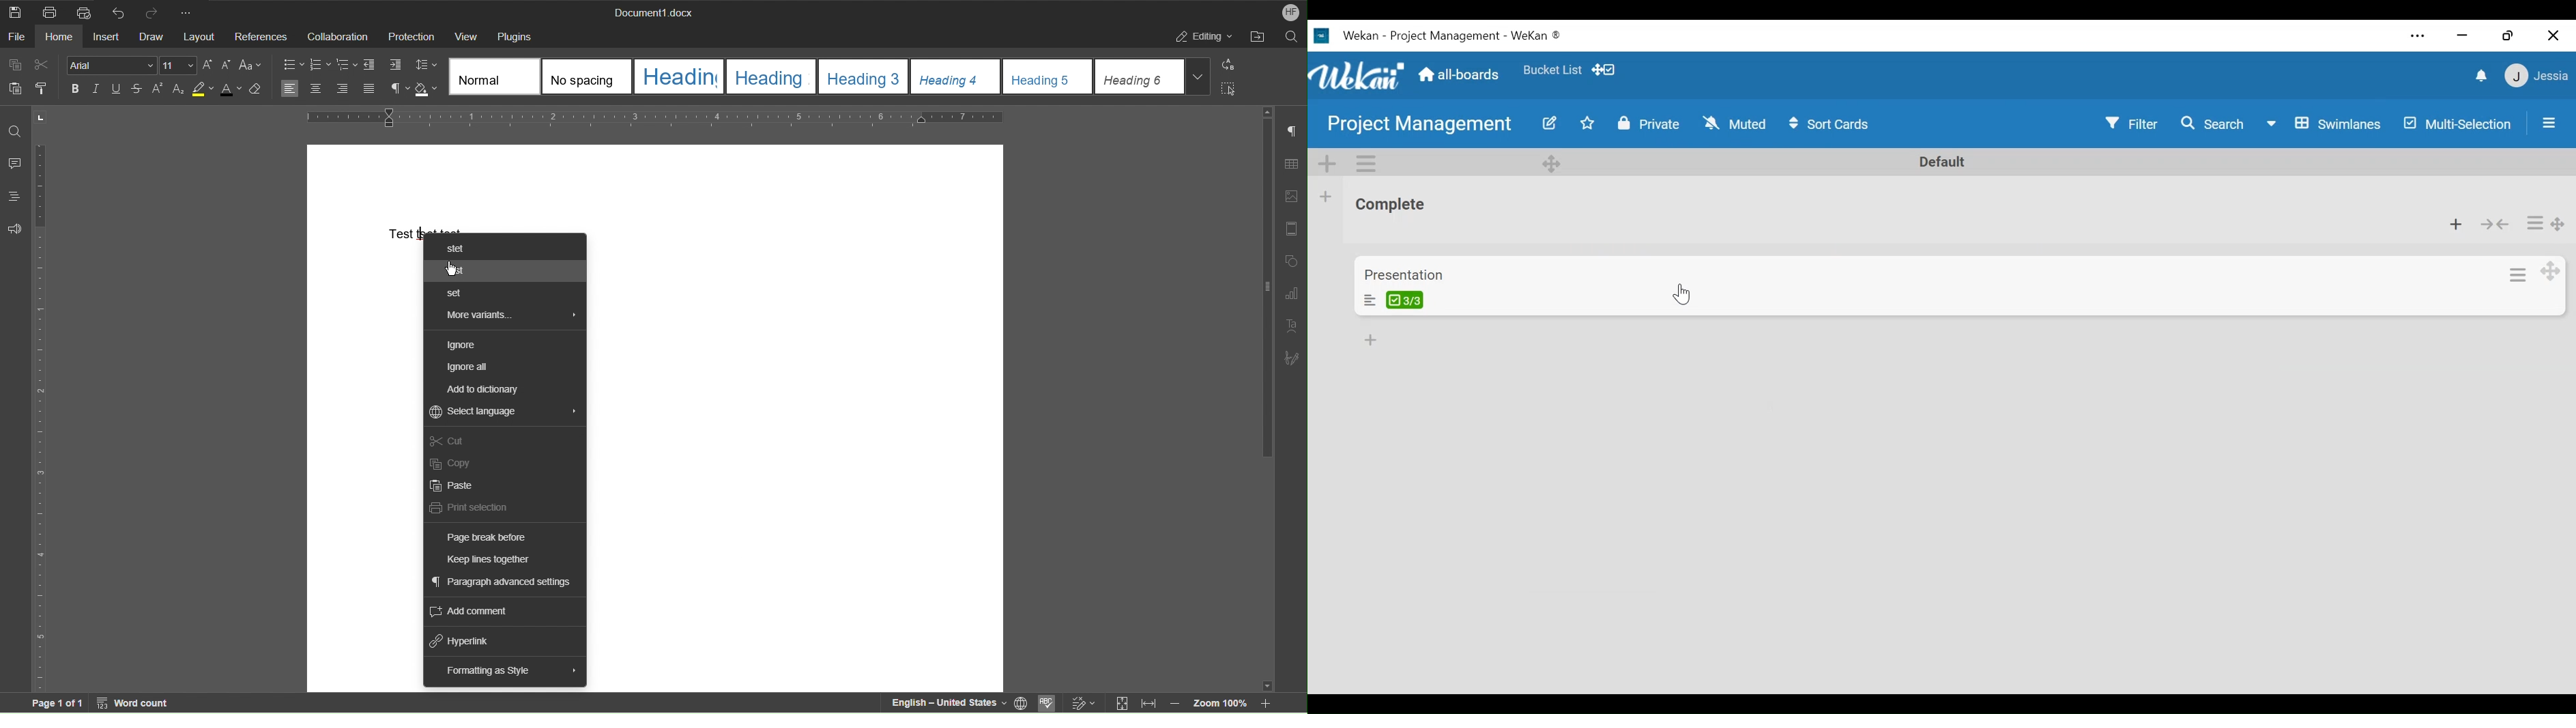 Image resolution: width=2576 pixels, height=728 pixels. I want to click on Select Language, so click(504, 416).